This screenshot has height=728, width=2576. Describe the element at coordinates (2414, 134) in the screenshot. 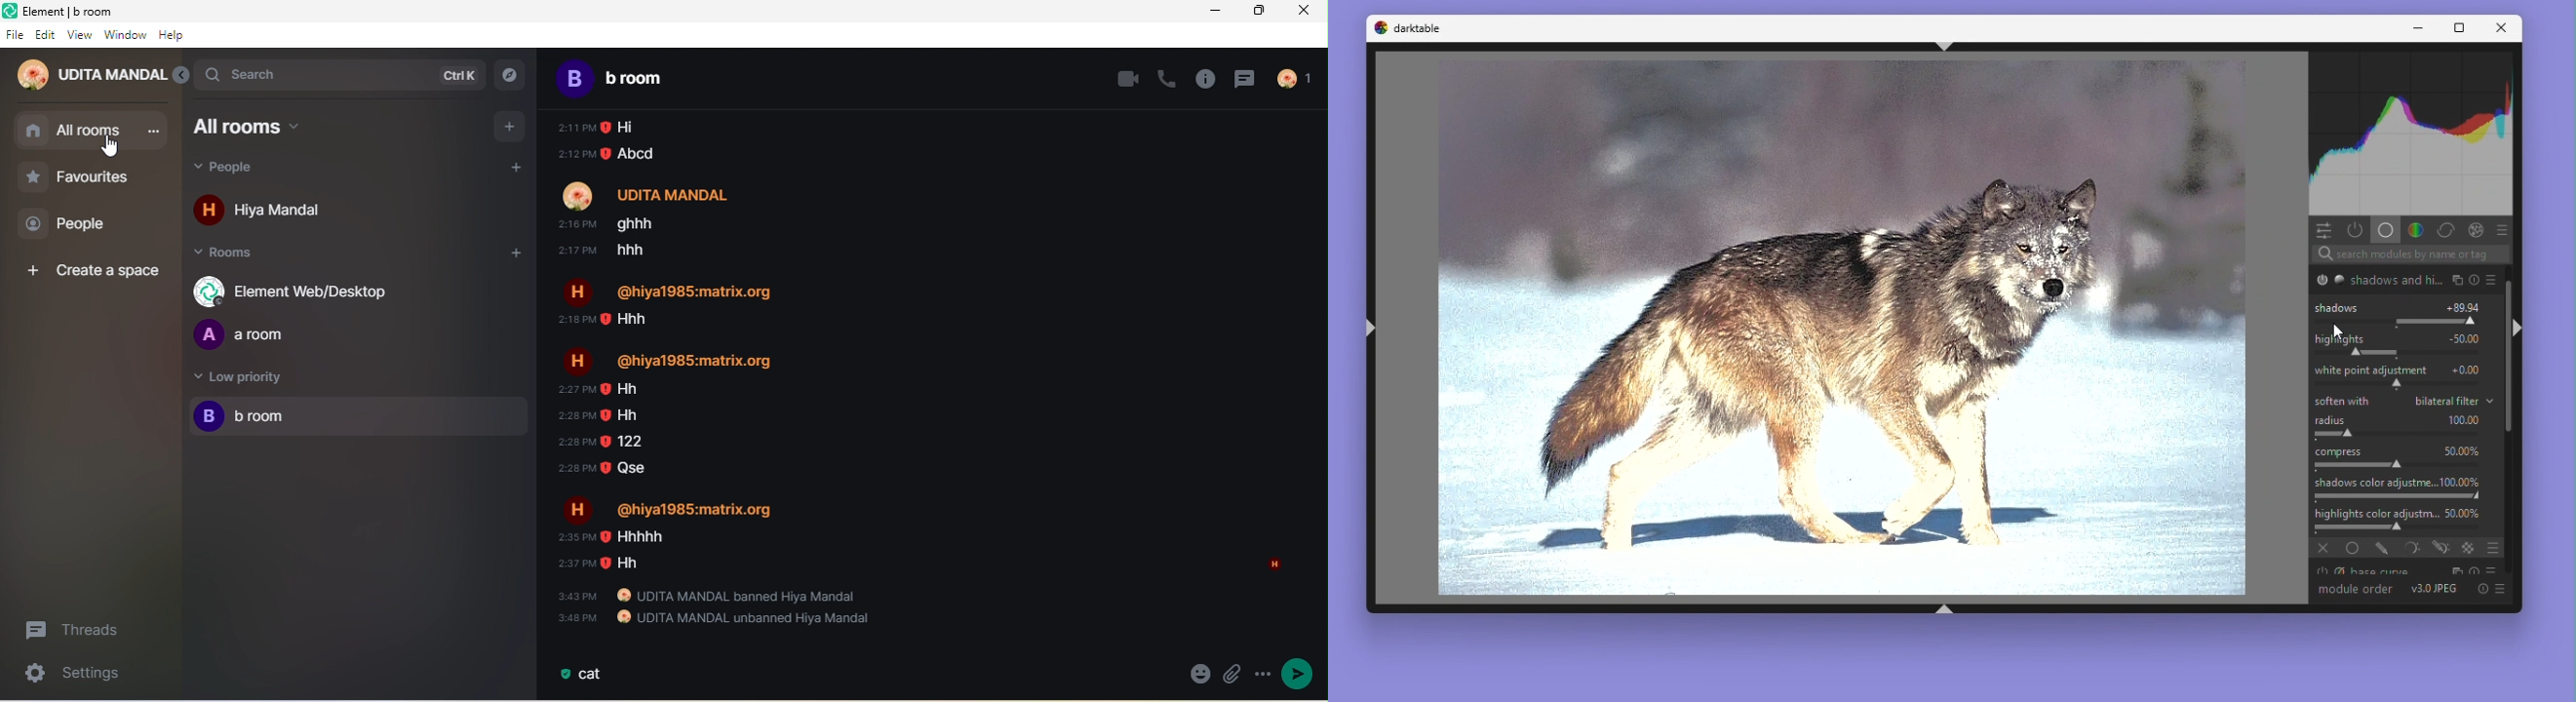

I see `Histogram` at that location.